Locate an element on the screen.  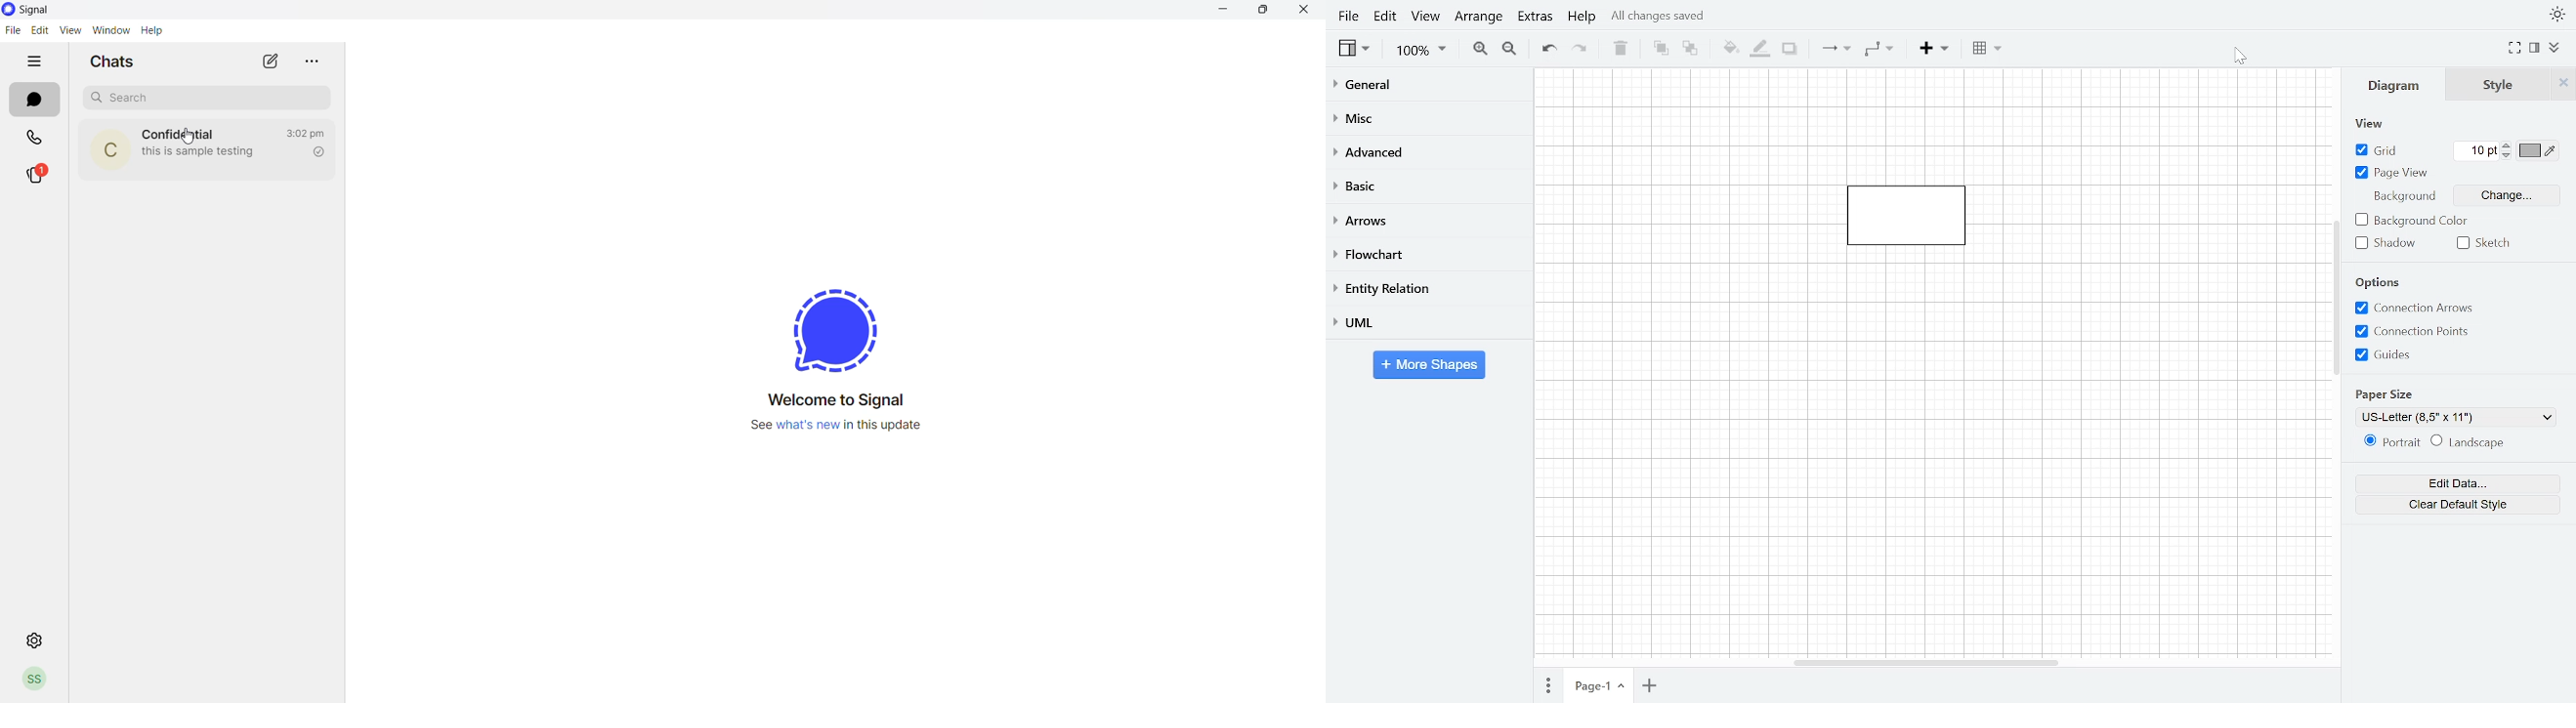
Diagram is located at coordinates (2390, 84).